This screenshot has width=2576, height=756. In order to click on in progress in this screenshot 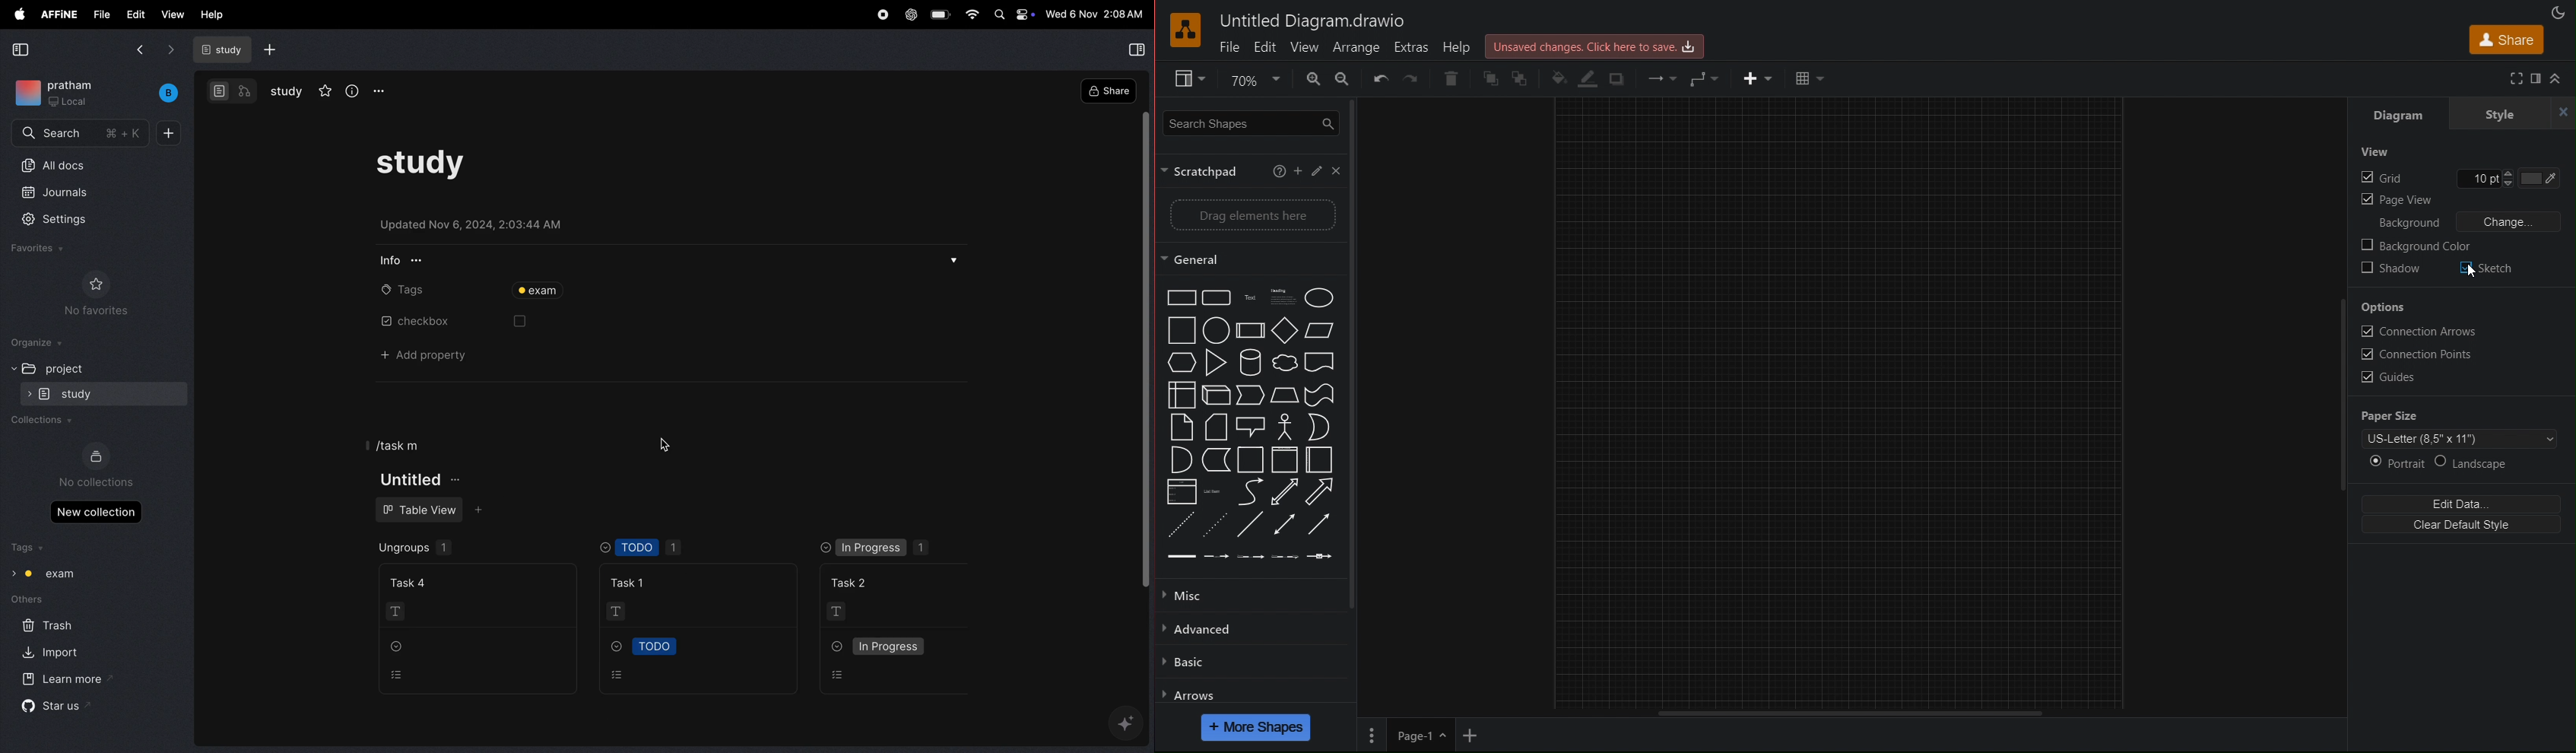, I will do `click(892, 645)`.